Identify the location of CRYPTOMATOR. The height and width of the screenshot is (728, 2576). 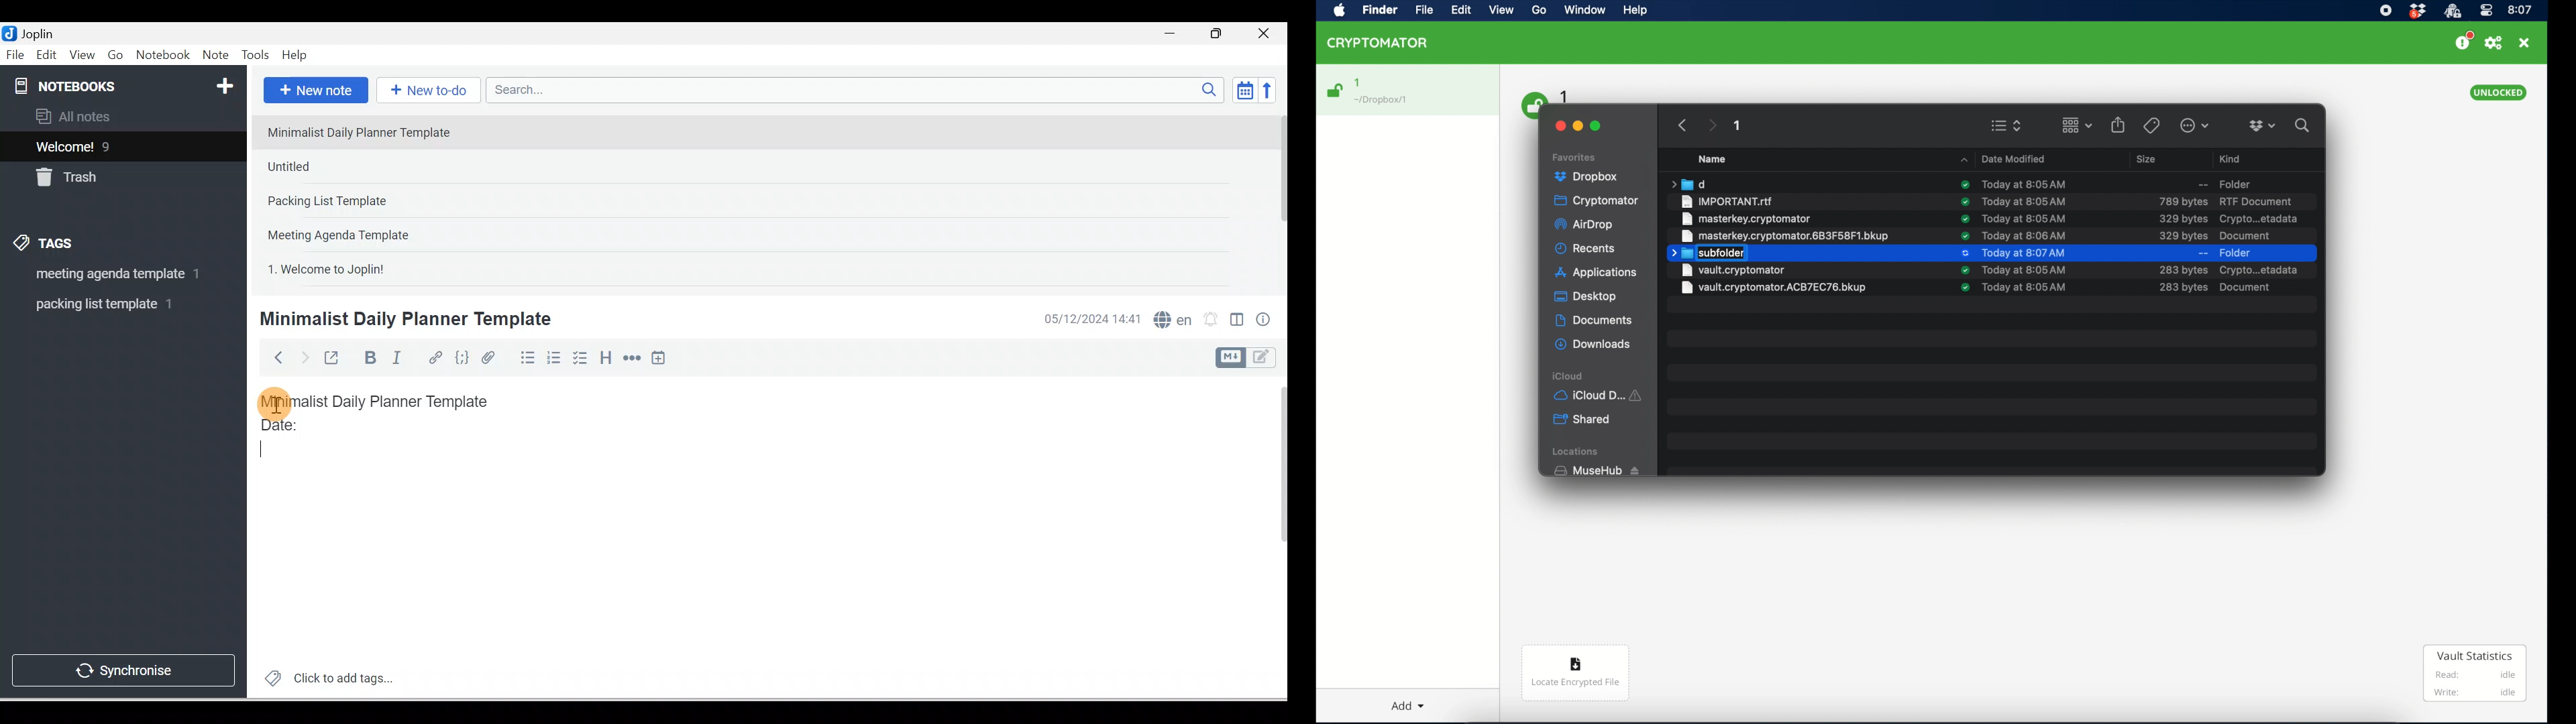
(1384, 45).